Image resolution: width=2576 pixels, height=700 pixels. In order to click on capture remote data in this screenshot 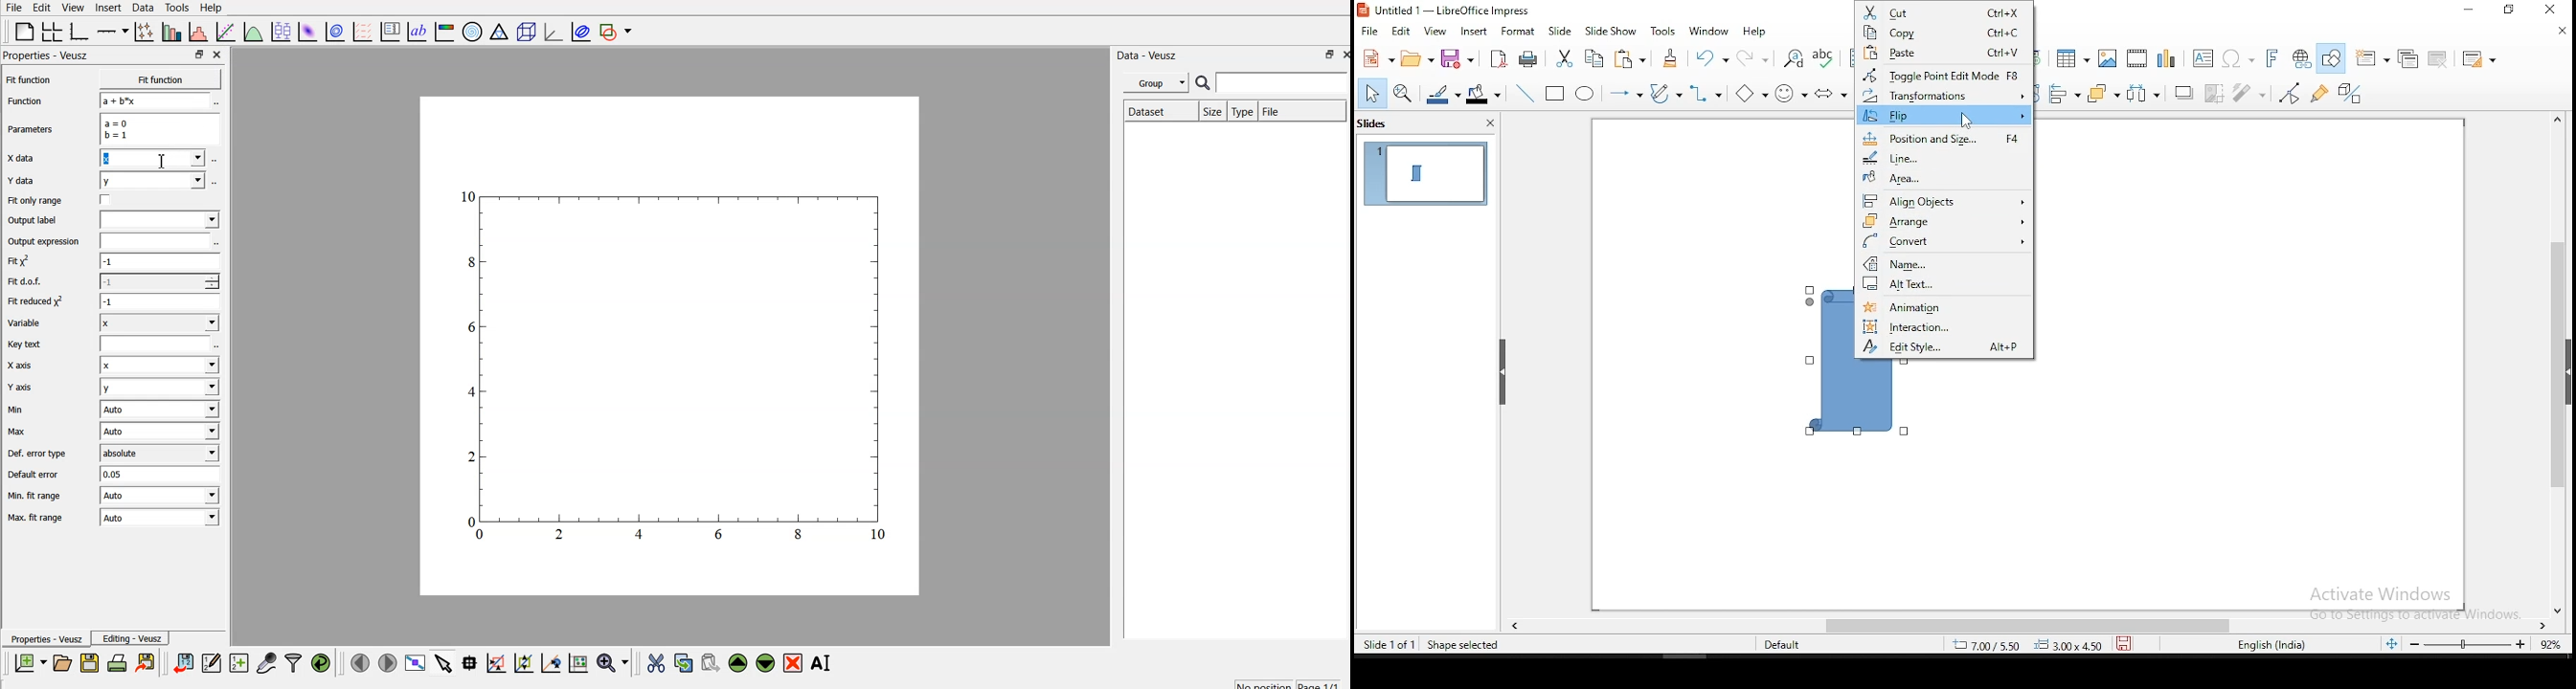, I will do `click(268, 664)`.